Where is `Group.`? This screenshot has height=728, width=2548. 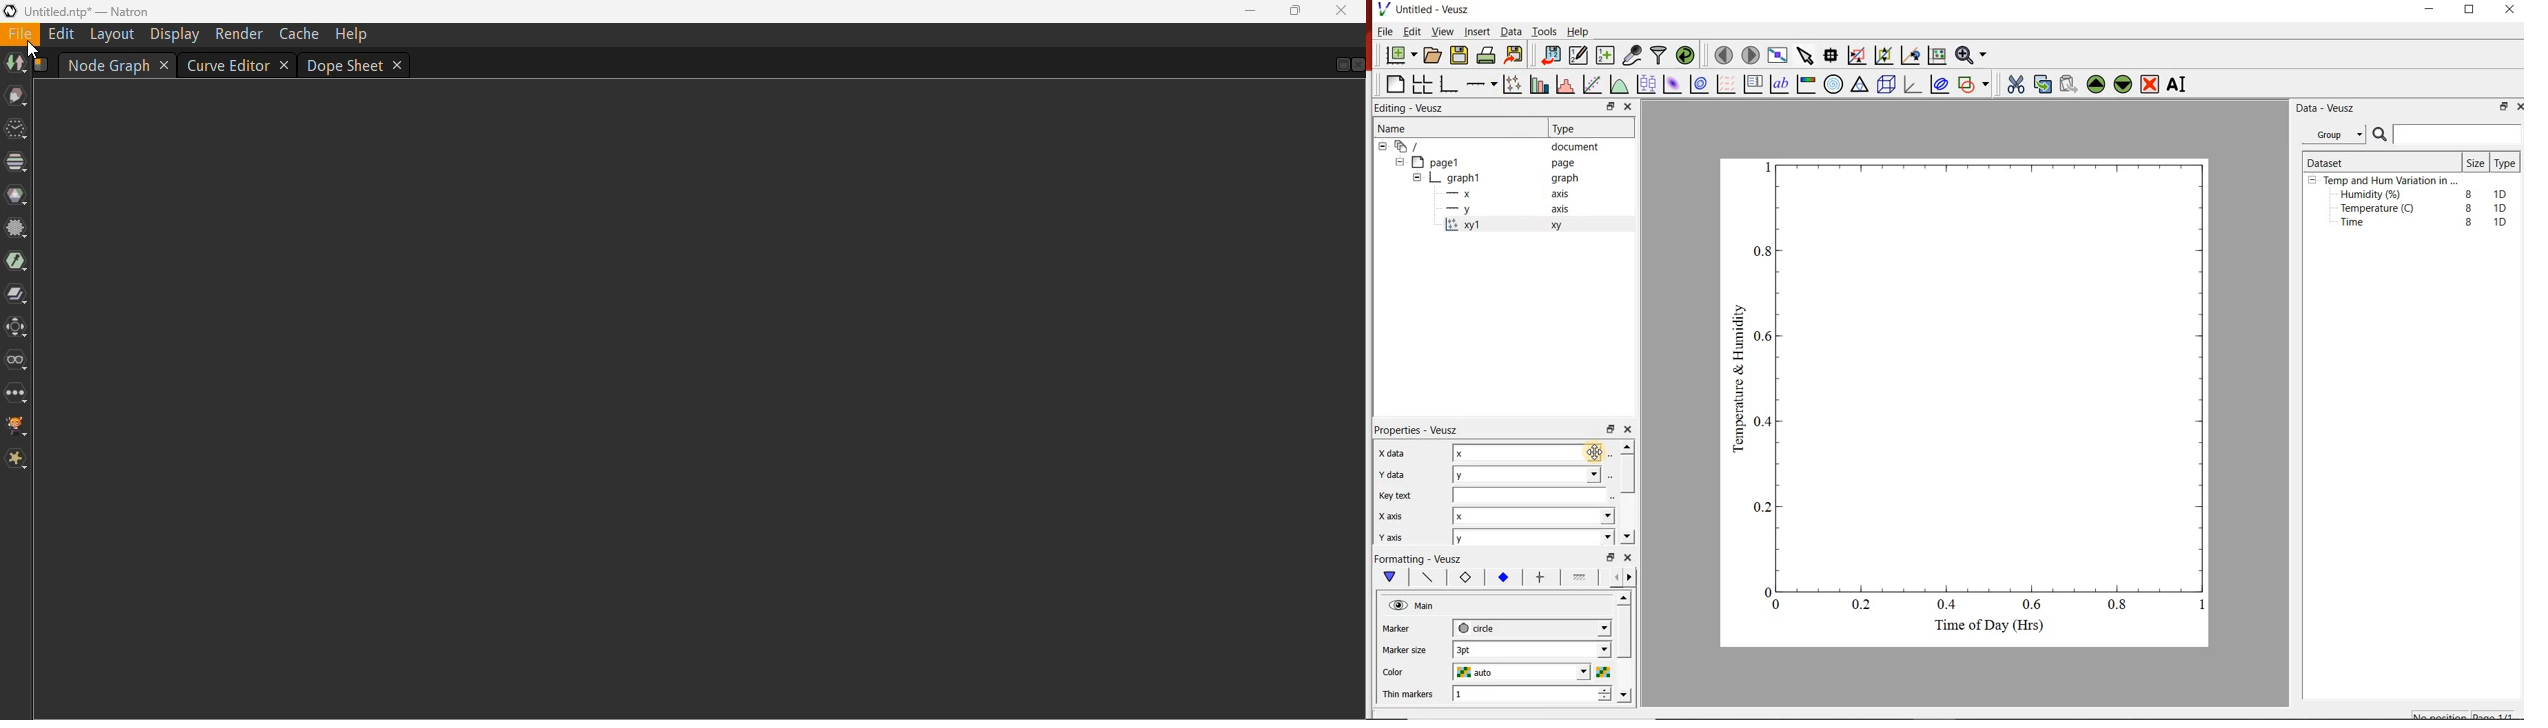 Group. is located at coordinates (2337, 132).